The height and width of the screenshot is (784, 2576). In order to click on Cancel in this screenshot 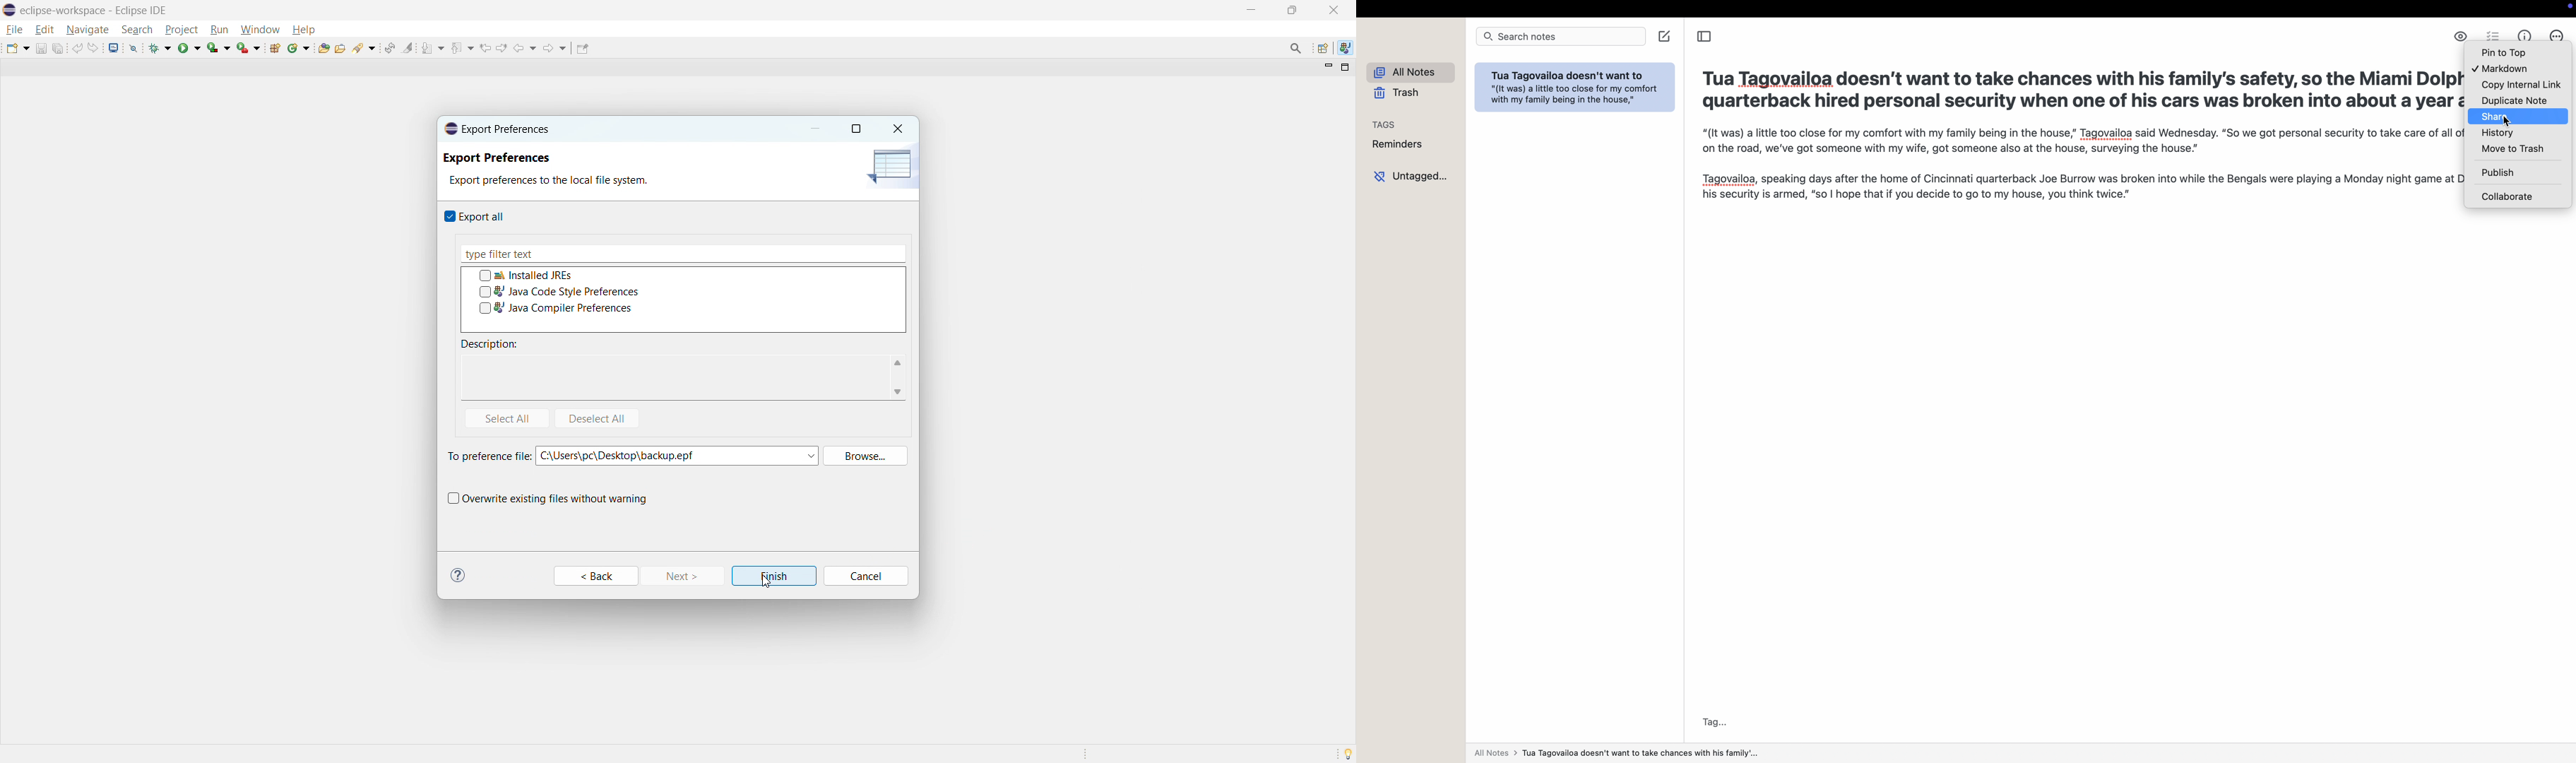, I will do `click(867, 576)`.